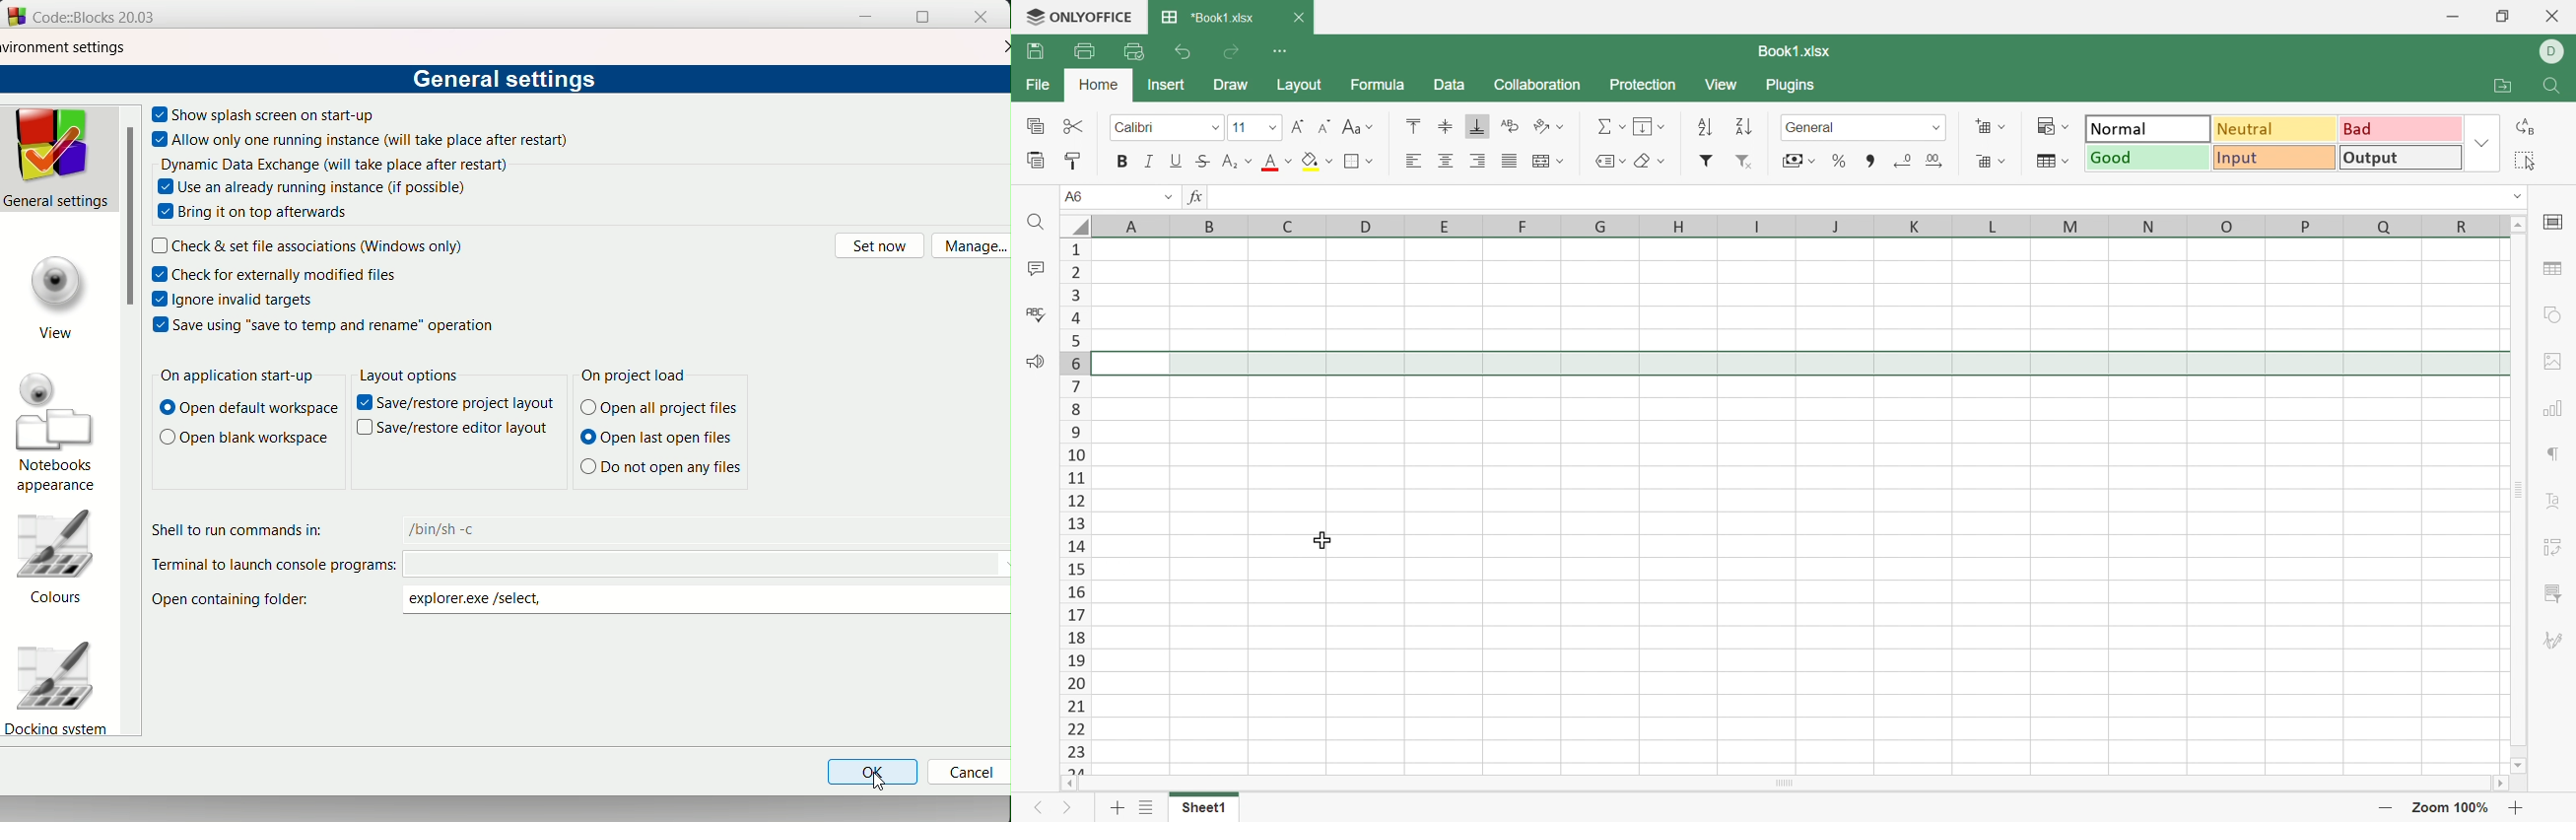 This screenshot has width=2576, height=840. What do you see at coordinates (1062, 783) in the screenshot?
I see `Scroll Left` at bounding box center [1062, 783].